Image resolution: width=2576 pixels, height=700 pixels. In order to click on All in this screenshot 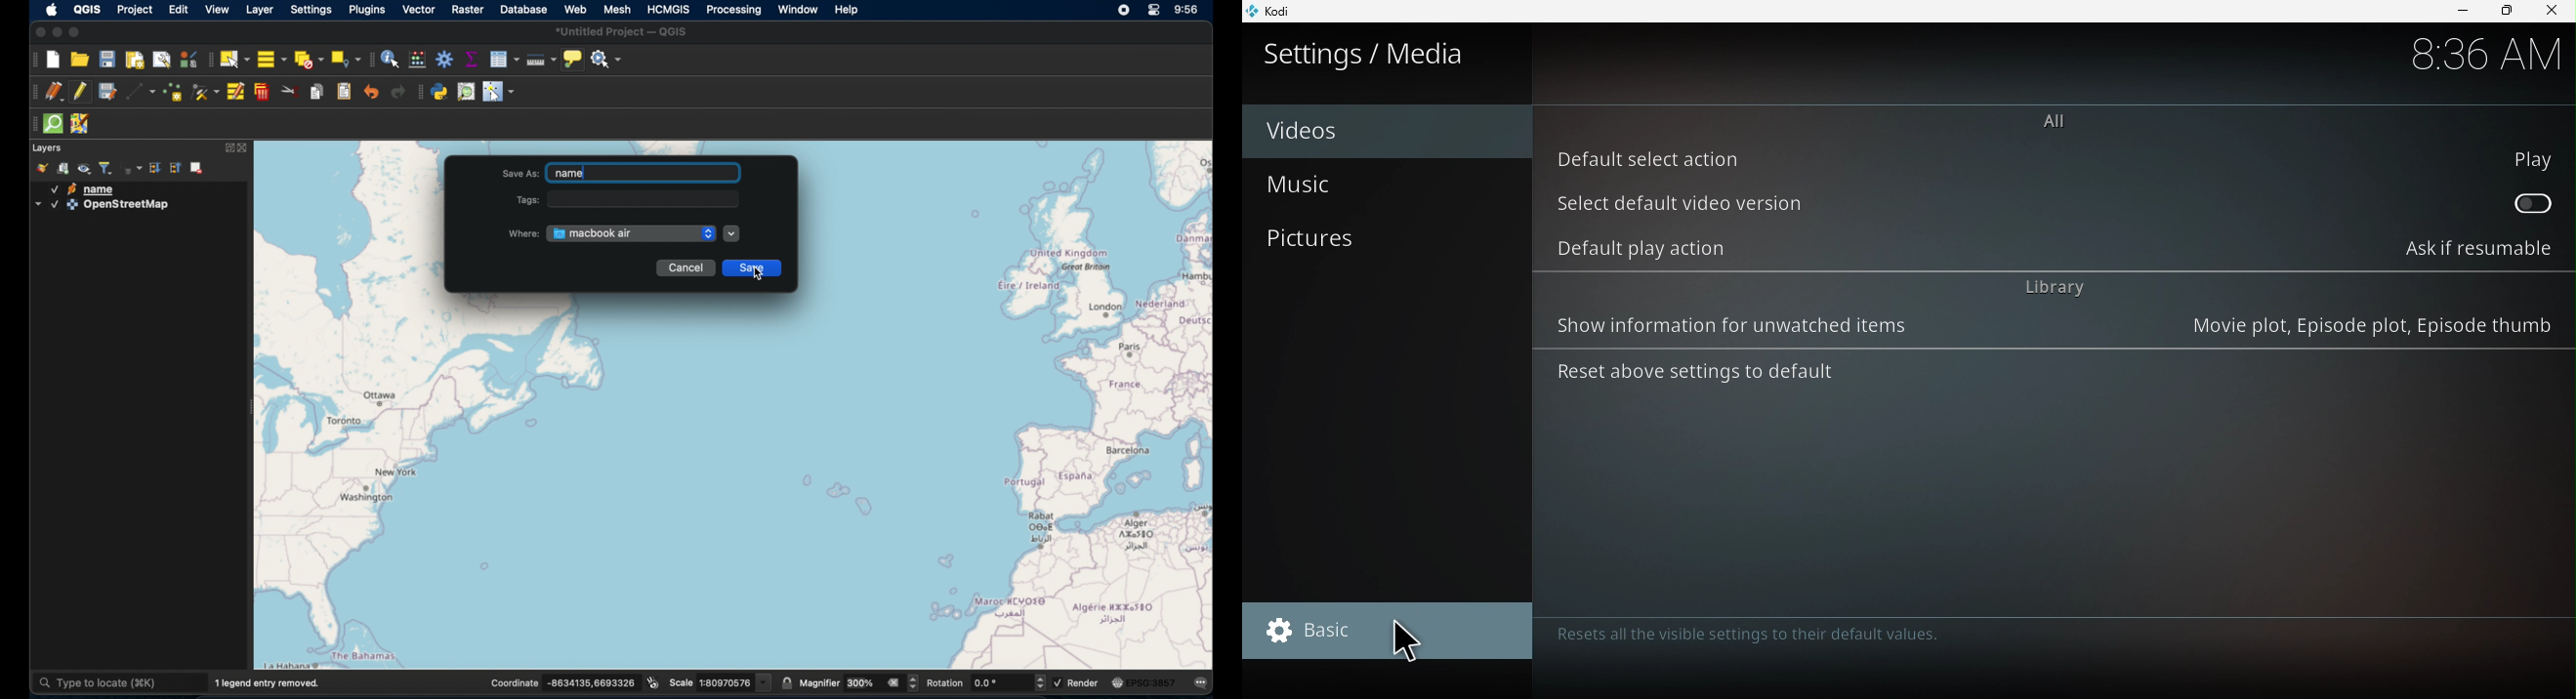, I will do `click(2059, 121)`.